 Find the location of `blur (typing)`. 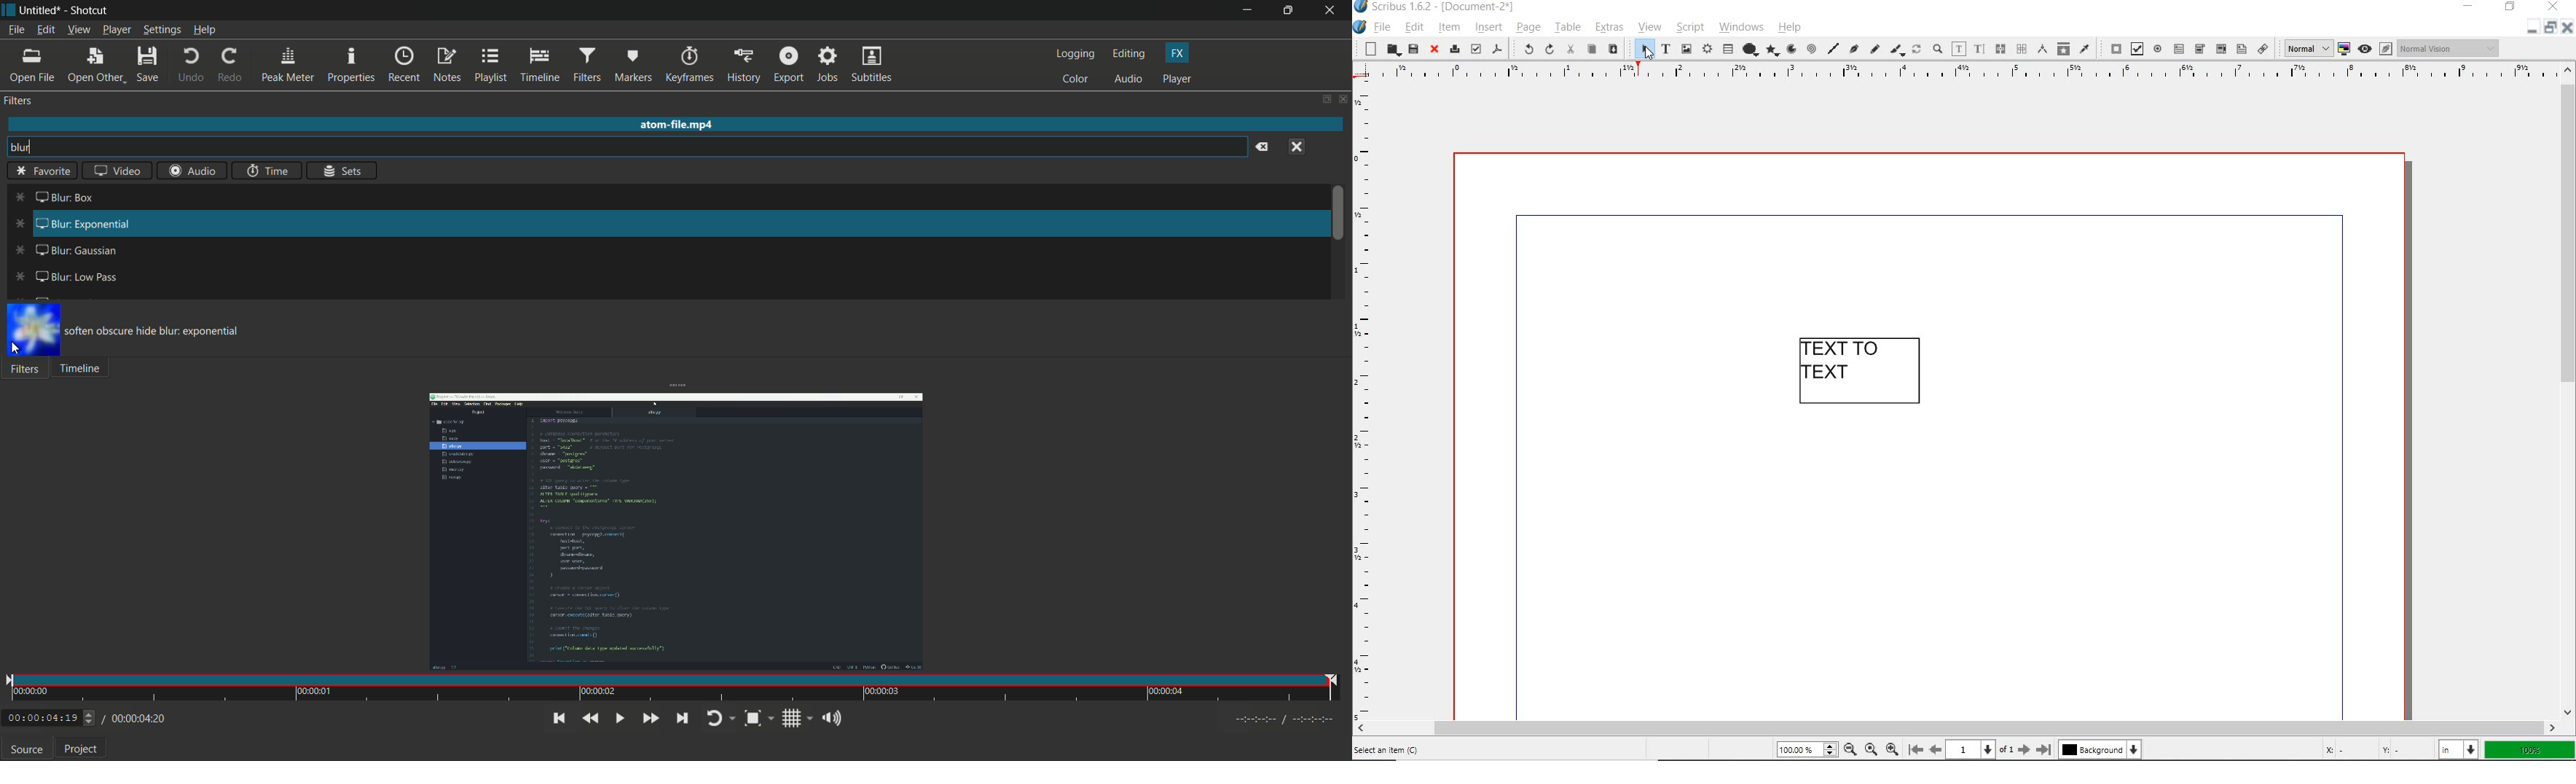

blur (typing) is located at coordinates (30, 149).